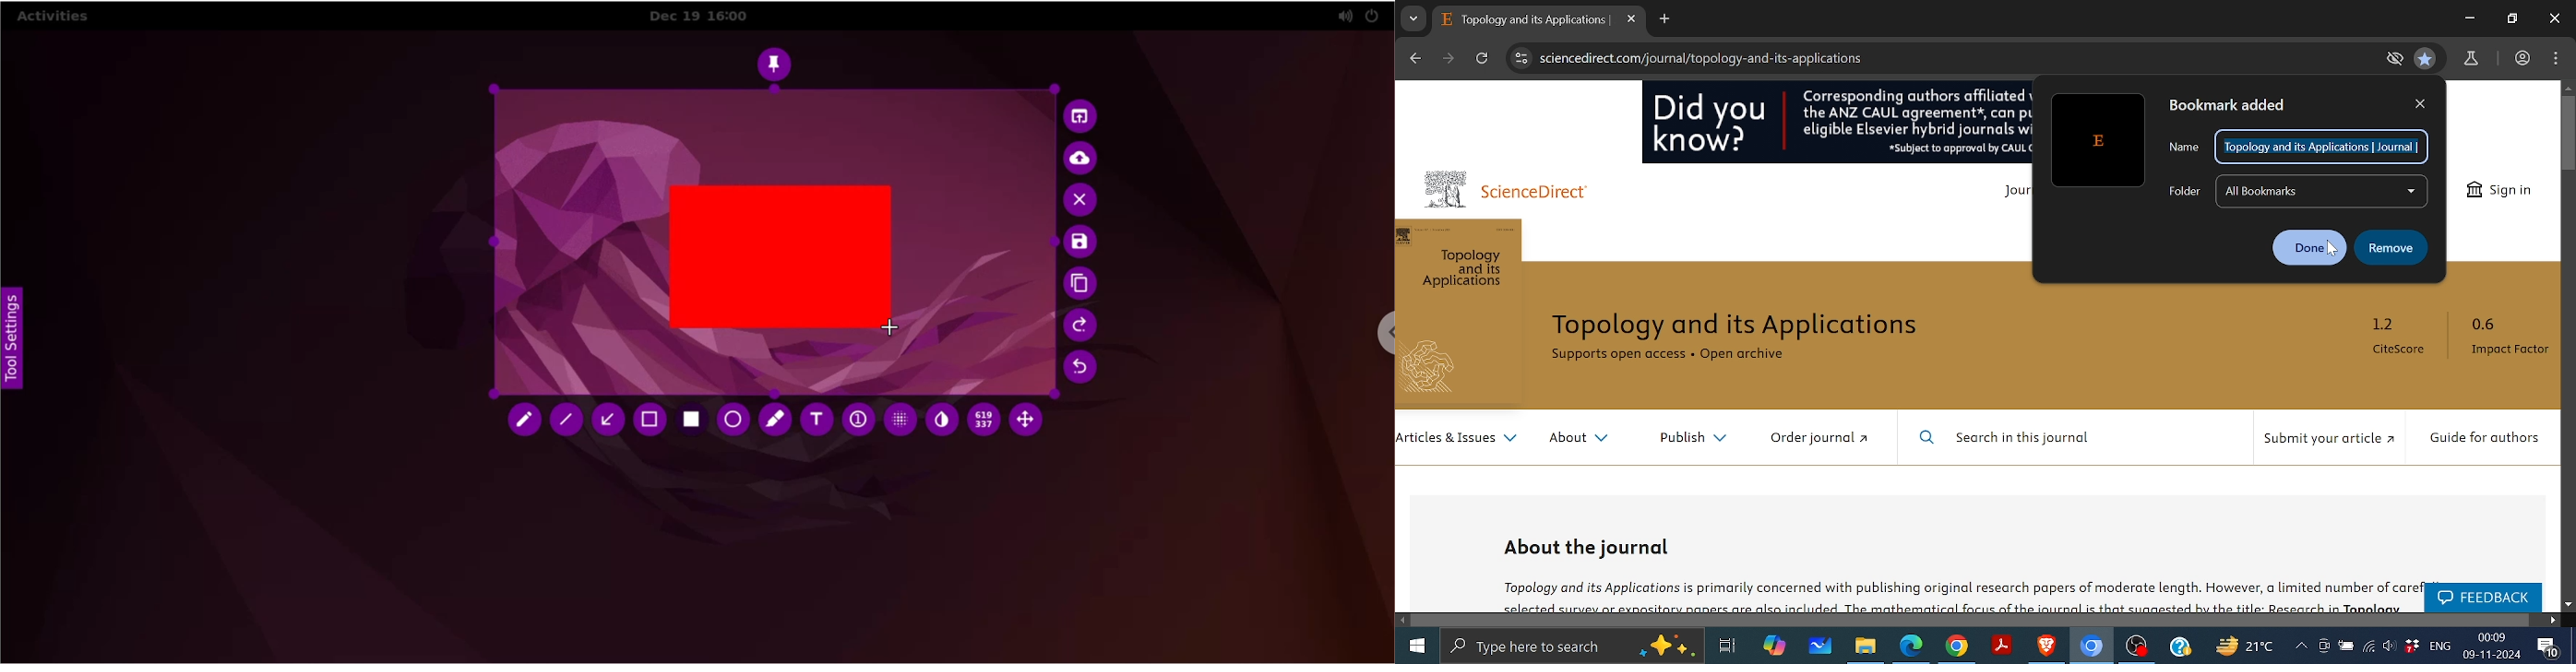 This screenshot has height=672, width=2576. What do you see at coordinates (2440, 646) in the screenshot?
I see `Eng` at bounding box center [2440, 646].